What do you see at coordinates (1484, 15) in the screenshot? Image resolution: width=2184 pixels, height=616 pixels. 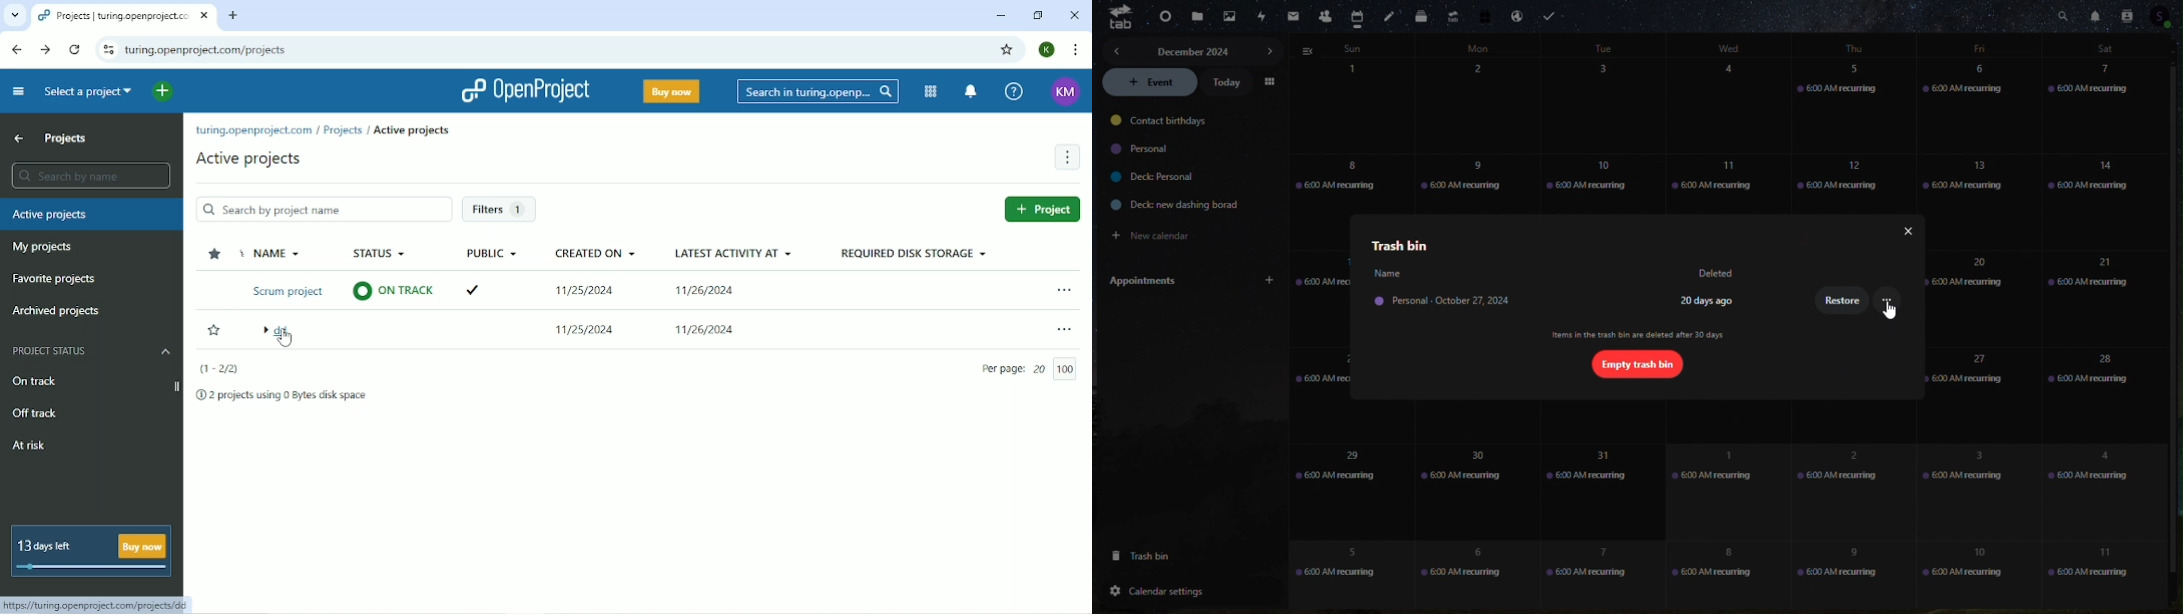 I see `free trail` at bounding box center [1484, 15].